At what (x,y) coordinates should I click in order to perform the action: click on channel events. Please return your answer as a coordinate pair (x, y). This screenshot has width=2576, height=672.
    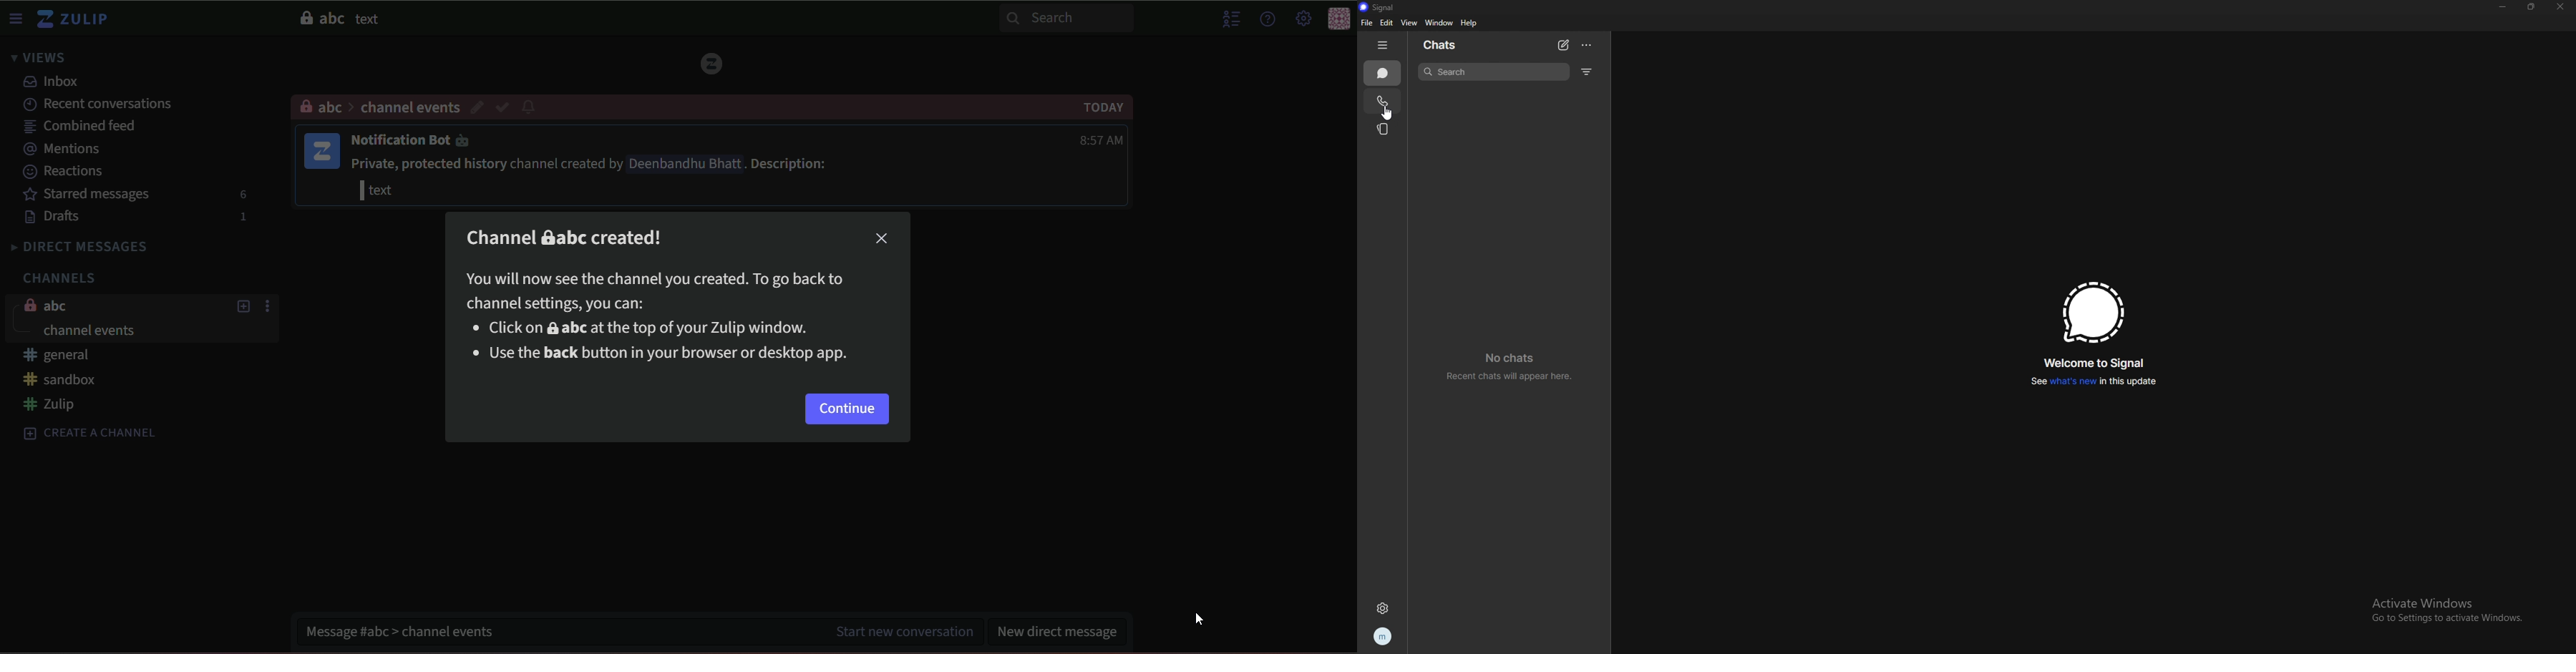
    Looking at the image, I should click on (84, 332).